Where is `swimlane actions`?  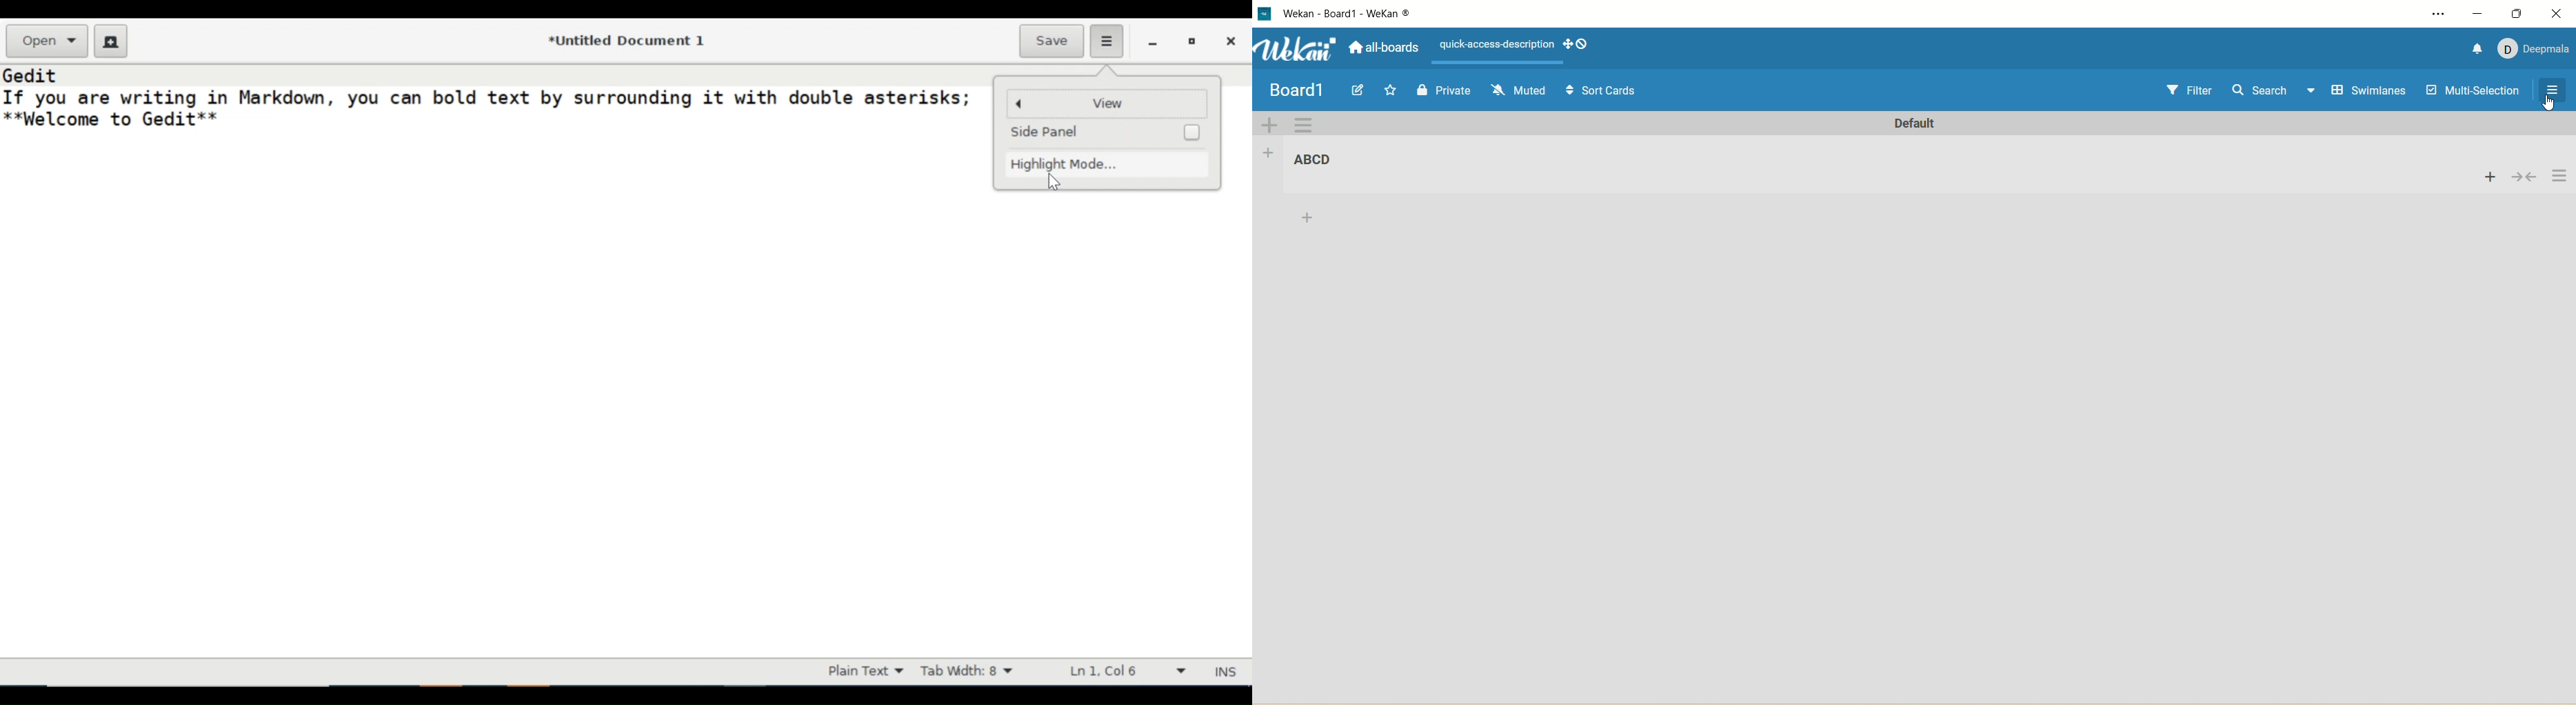
swimlane actions is located at coordinates (1304, 126).